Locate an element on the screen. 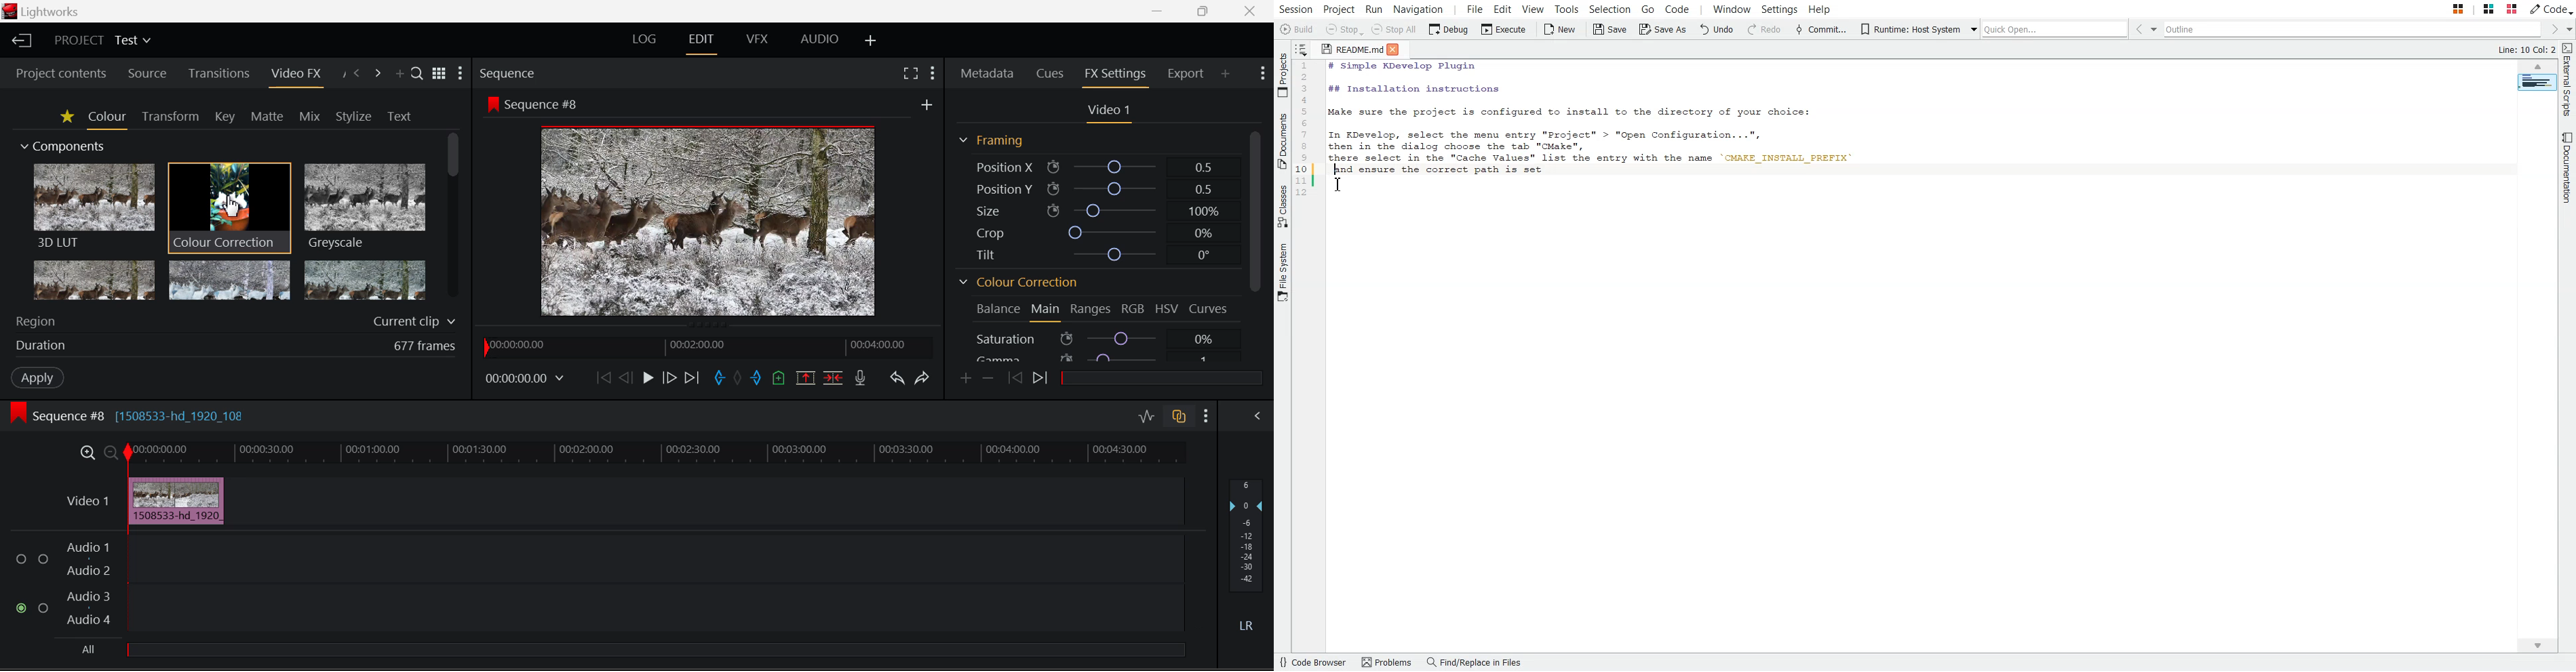 The image size is (2576, 672). All is located at coordinates (627, 653).